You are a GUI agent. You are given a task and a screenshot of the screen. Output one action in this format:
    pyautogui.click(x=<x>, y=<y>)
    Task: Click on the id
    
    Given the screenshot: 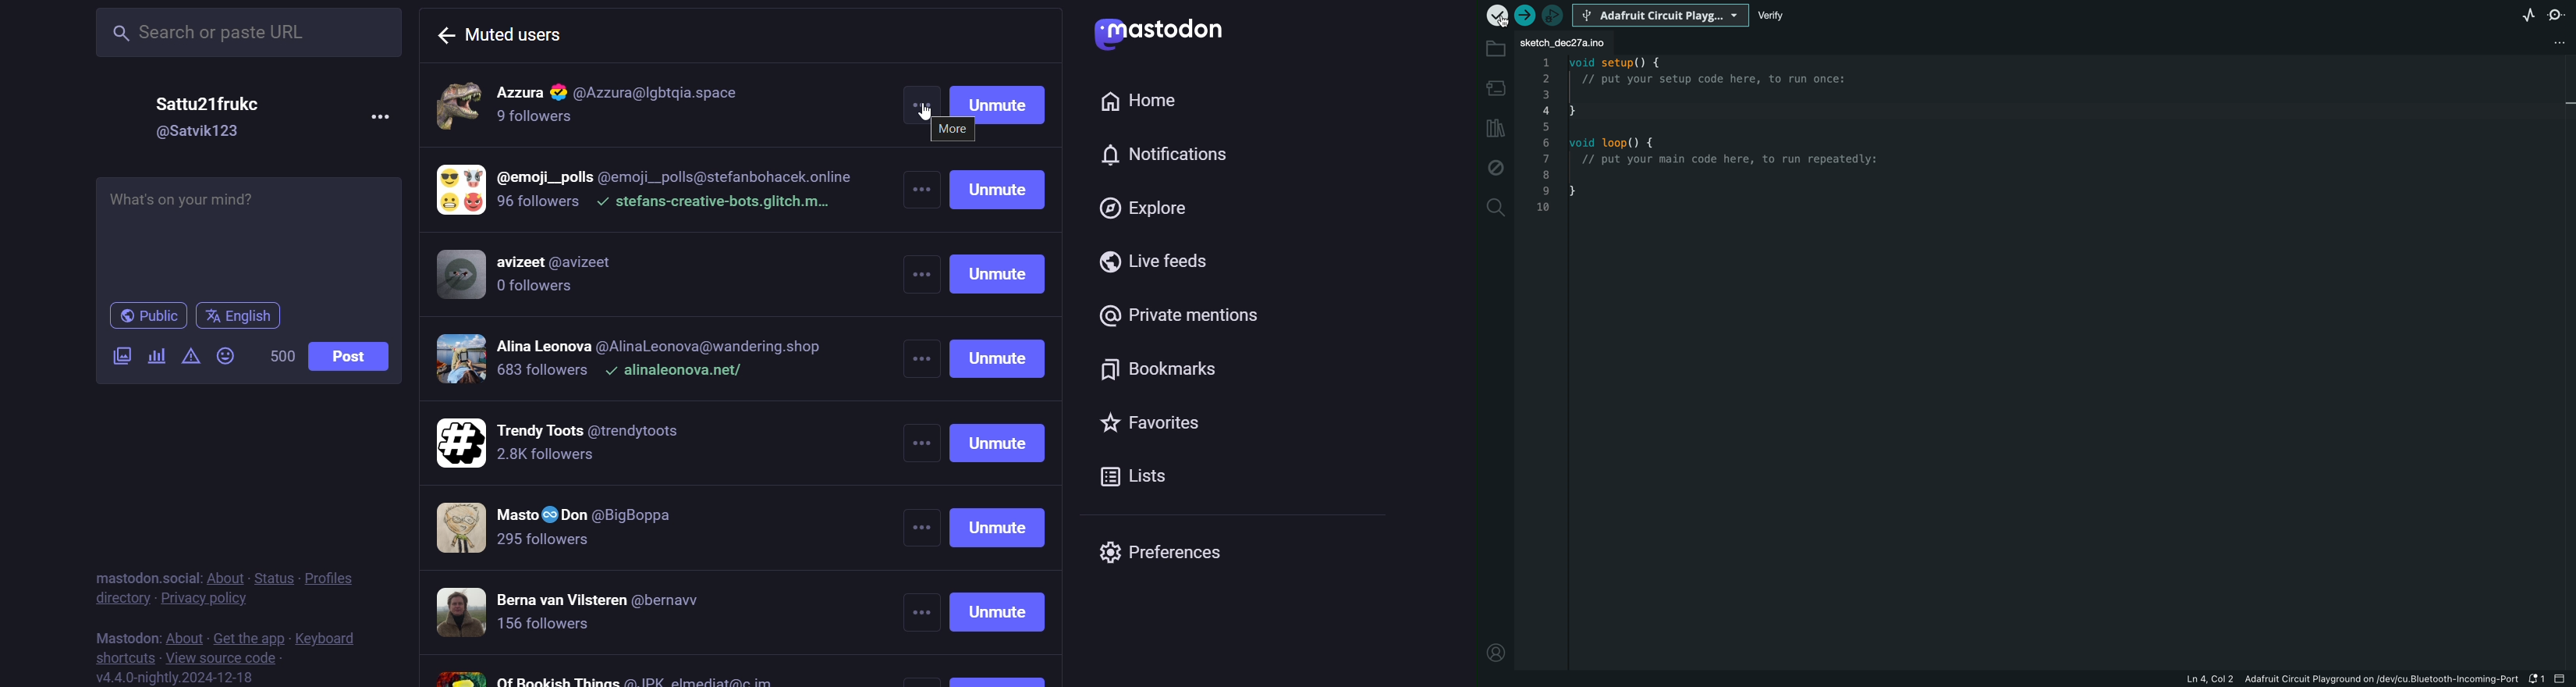 What is the action you would take?
    pyautogui.click(x=200, y=132)
    